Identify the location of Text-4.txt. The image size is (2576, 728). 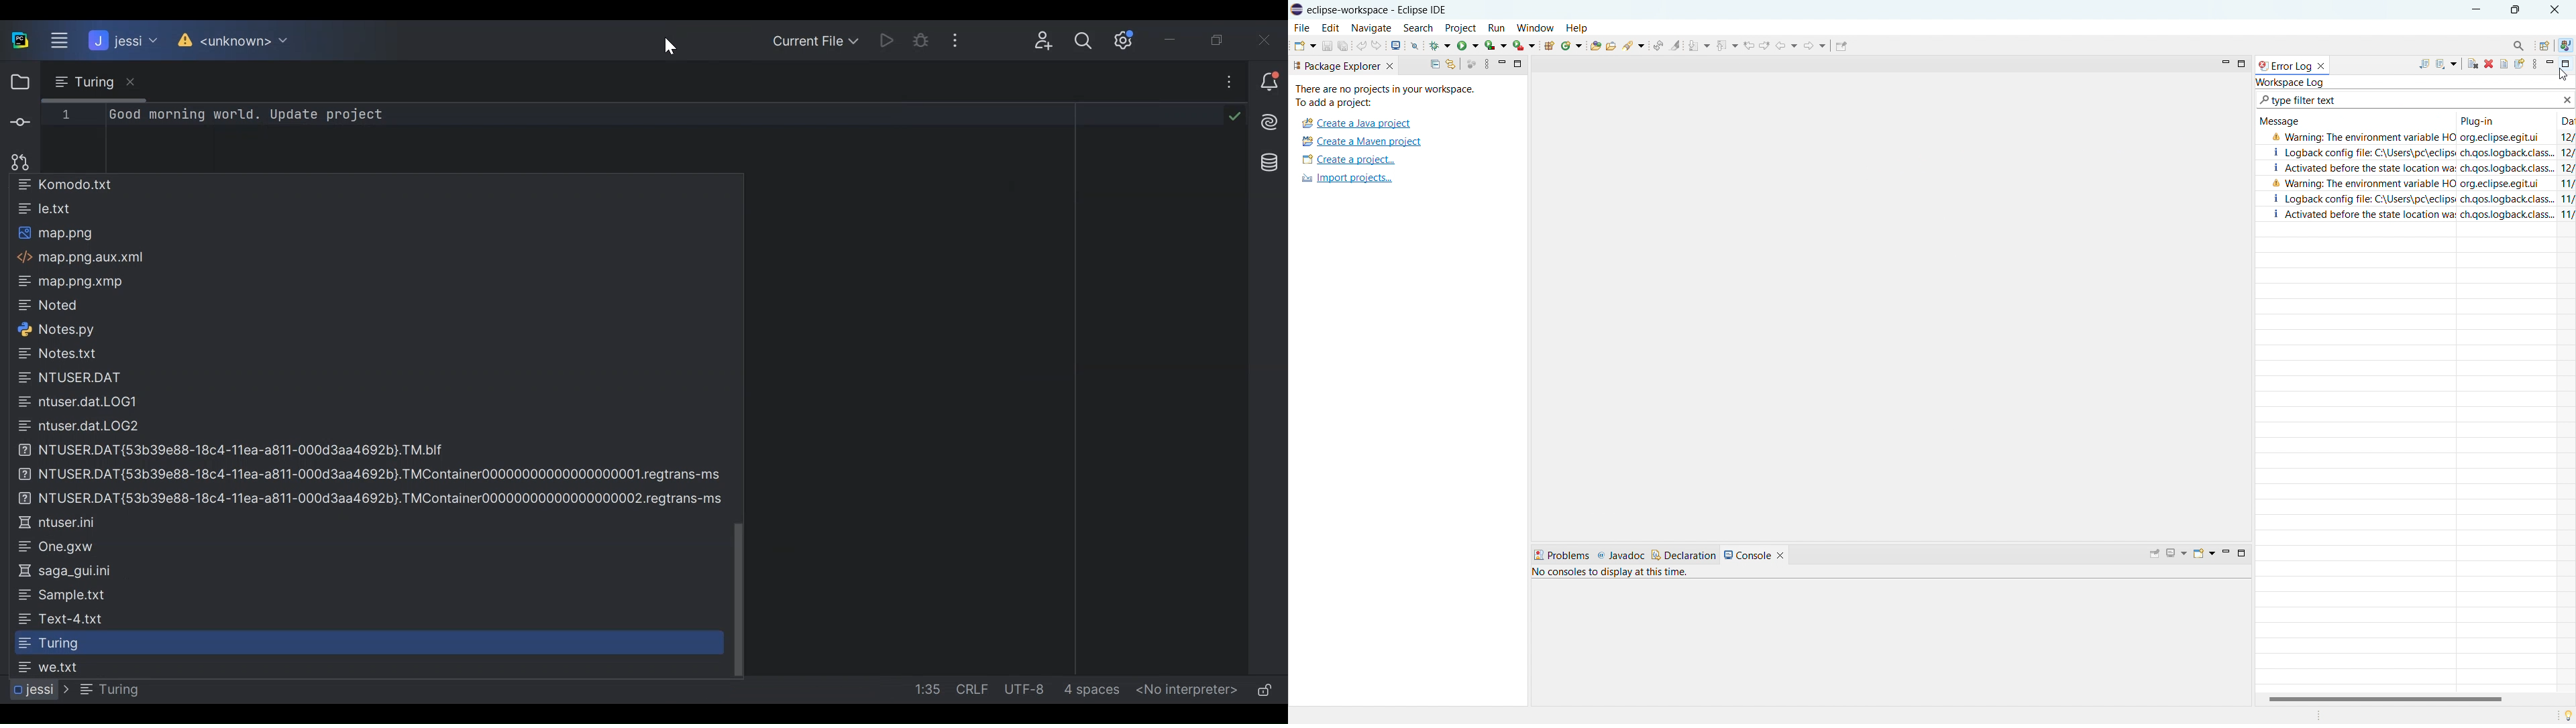
(62, 619).